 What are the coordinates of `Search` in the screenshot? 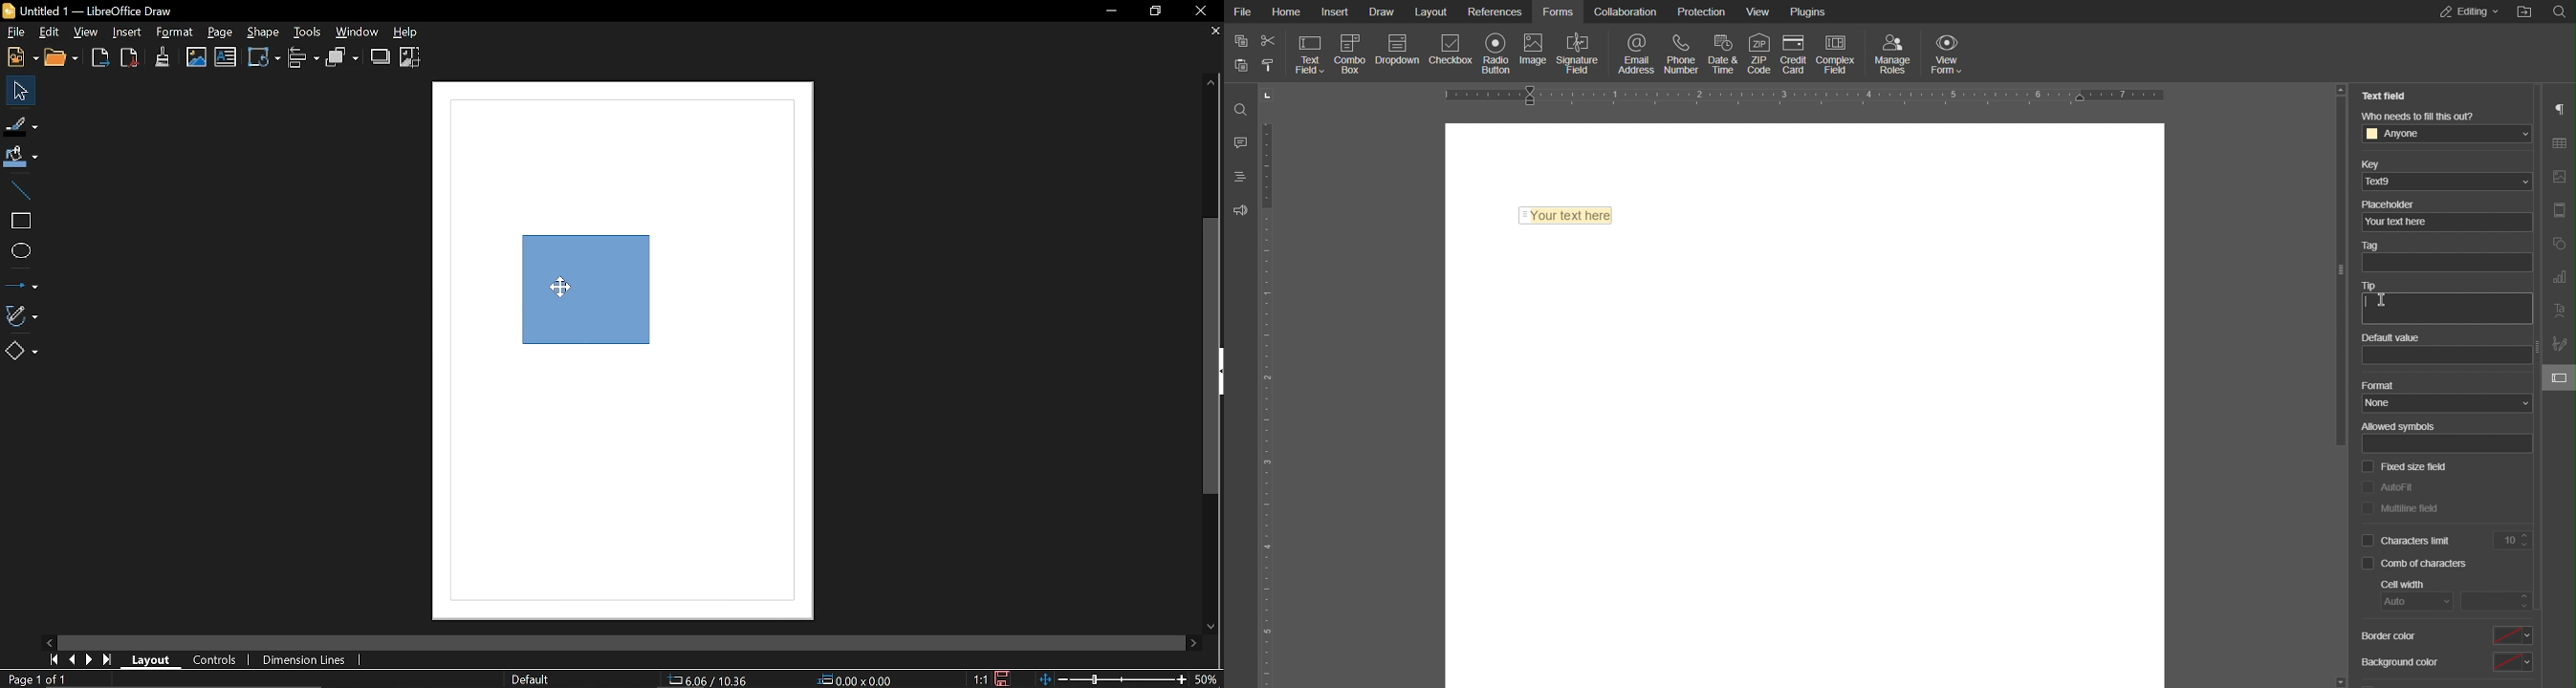 It's located at (1241, 109).